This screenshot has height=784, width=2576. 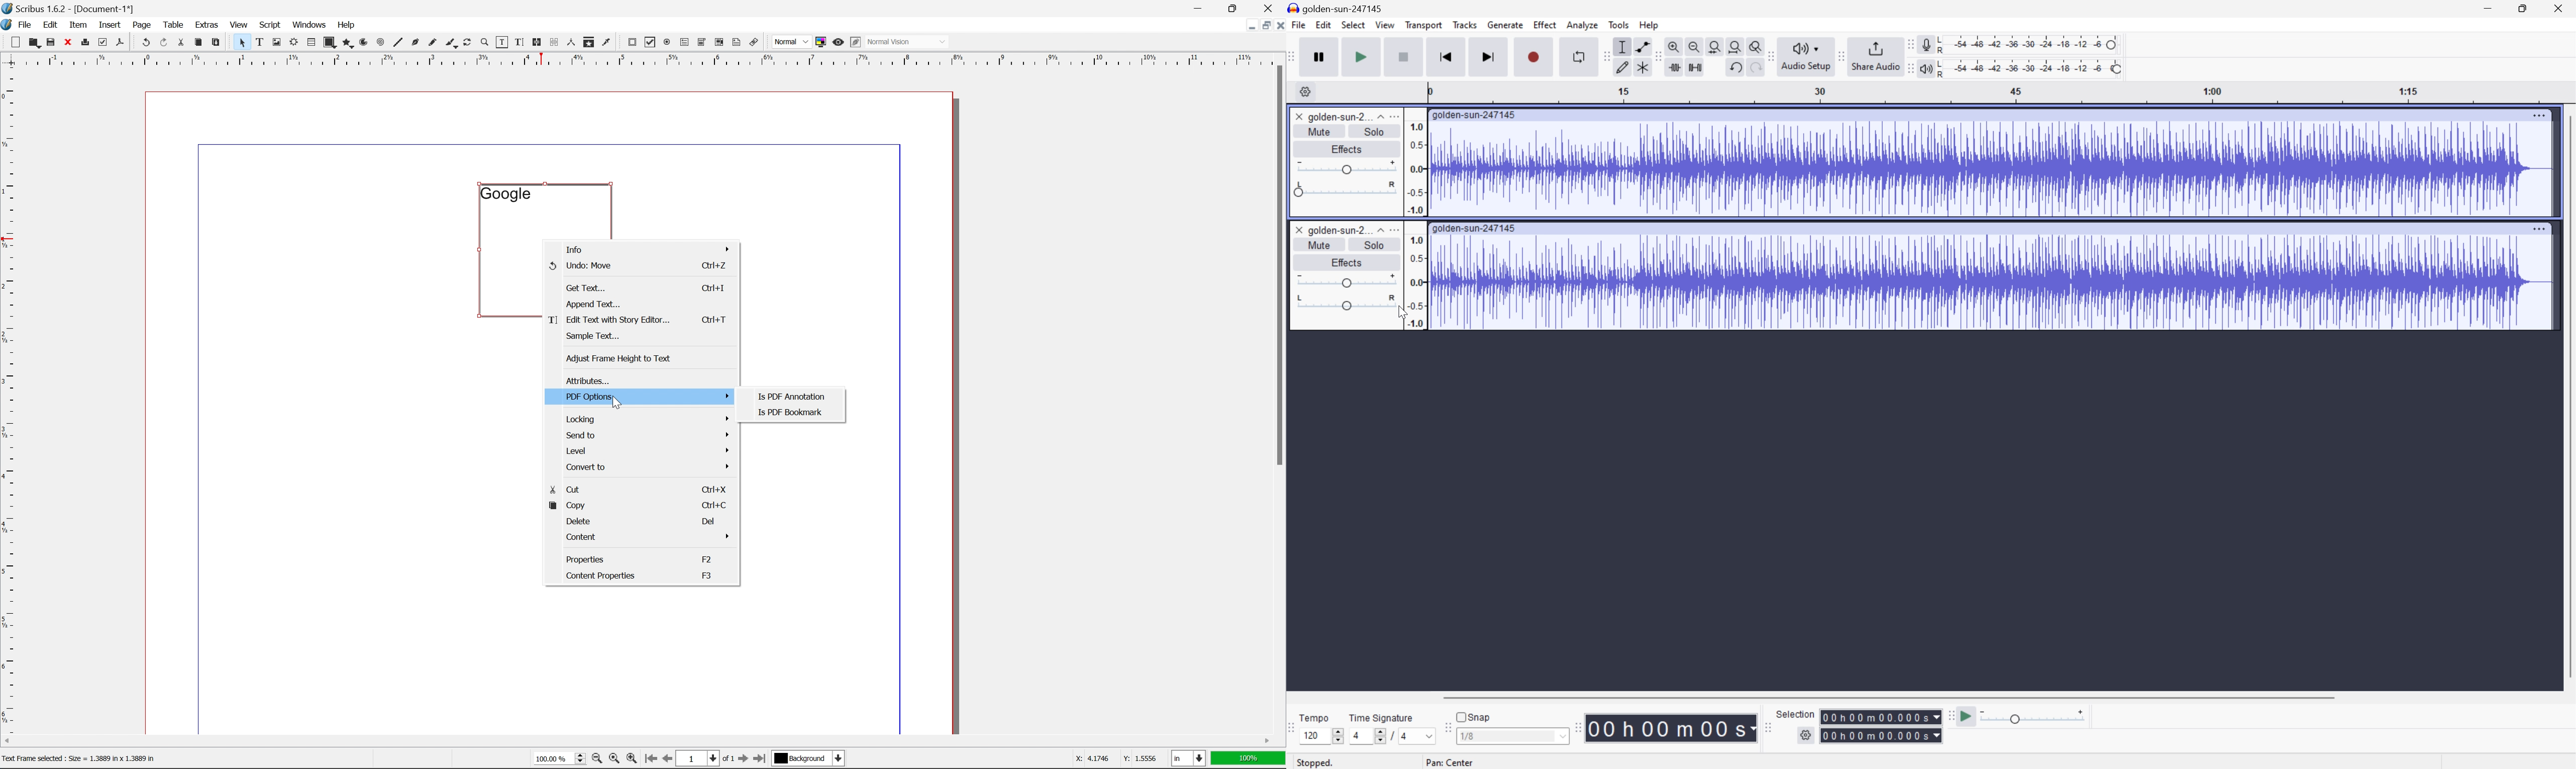 I want to click on copy item properties, so click(x=589, y=42).